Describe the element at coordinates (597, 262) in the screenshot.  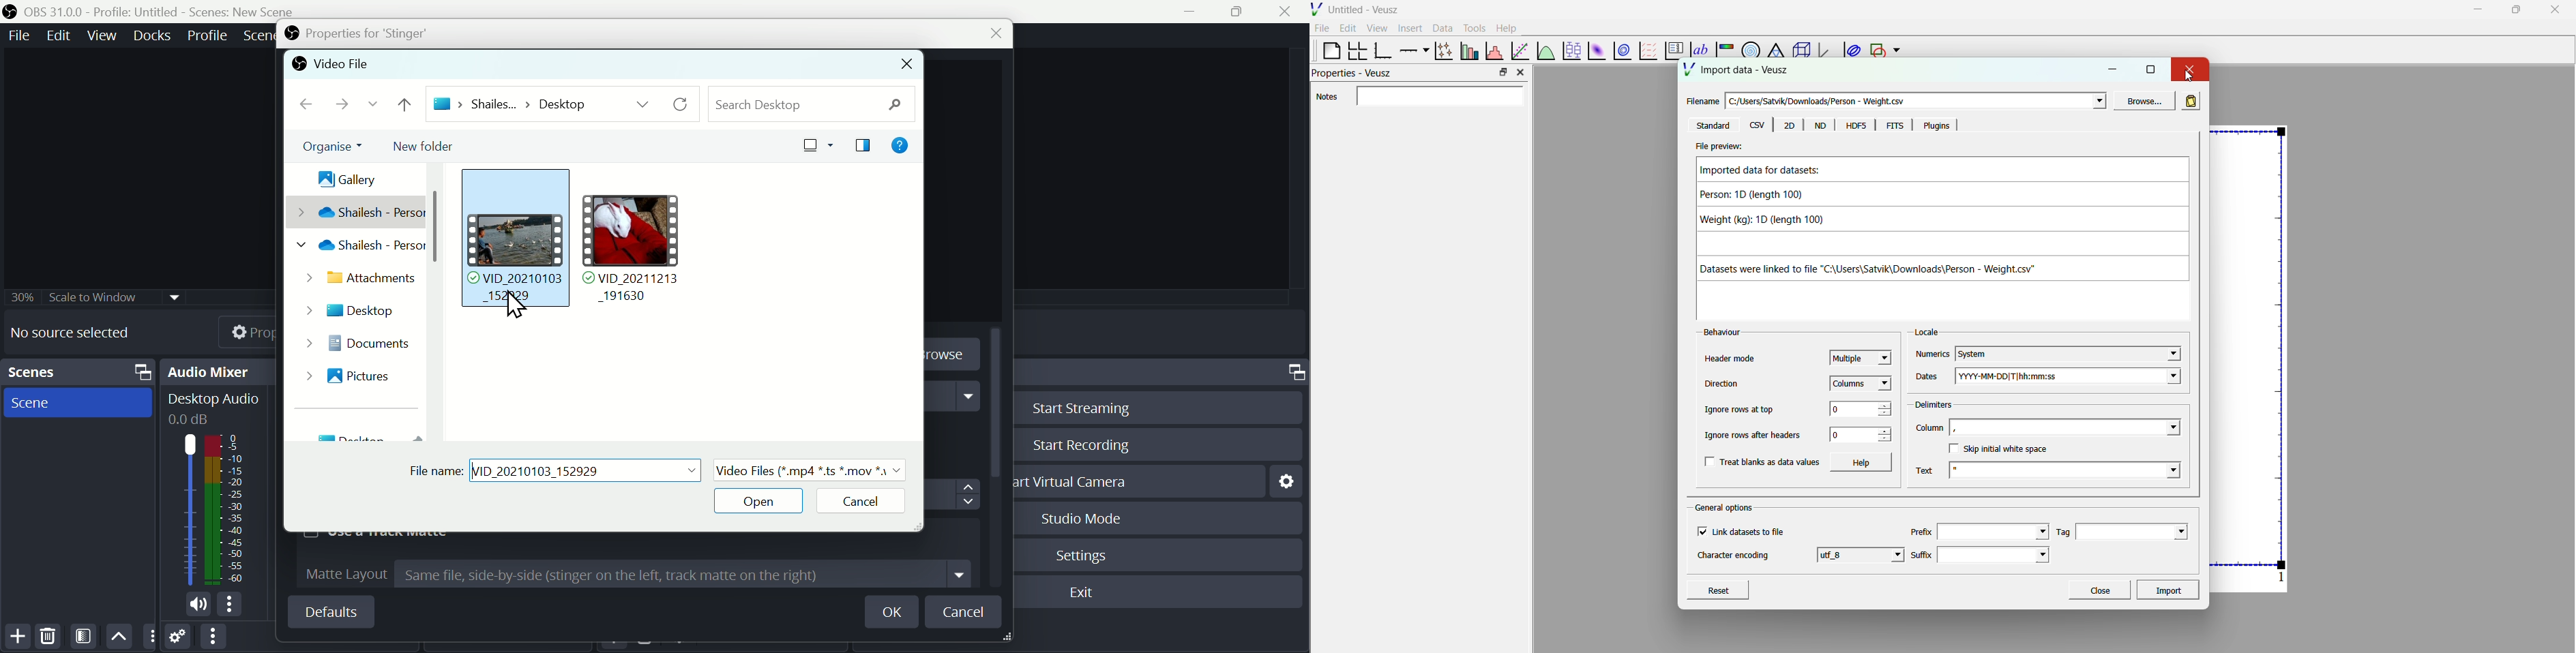
I see `File manager` at that location.